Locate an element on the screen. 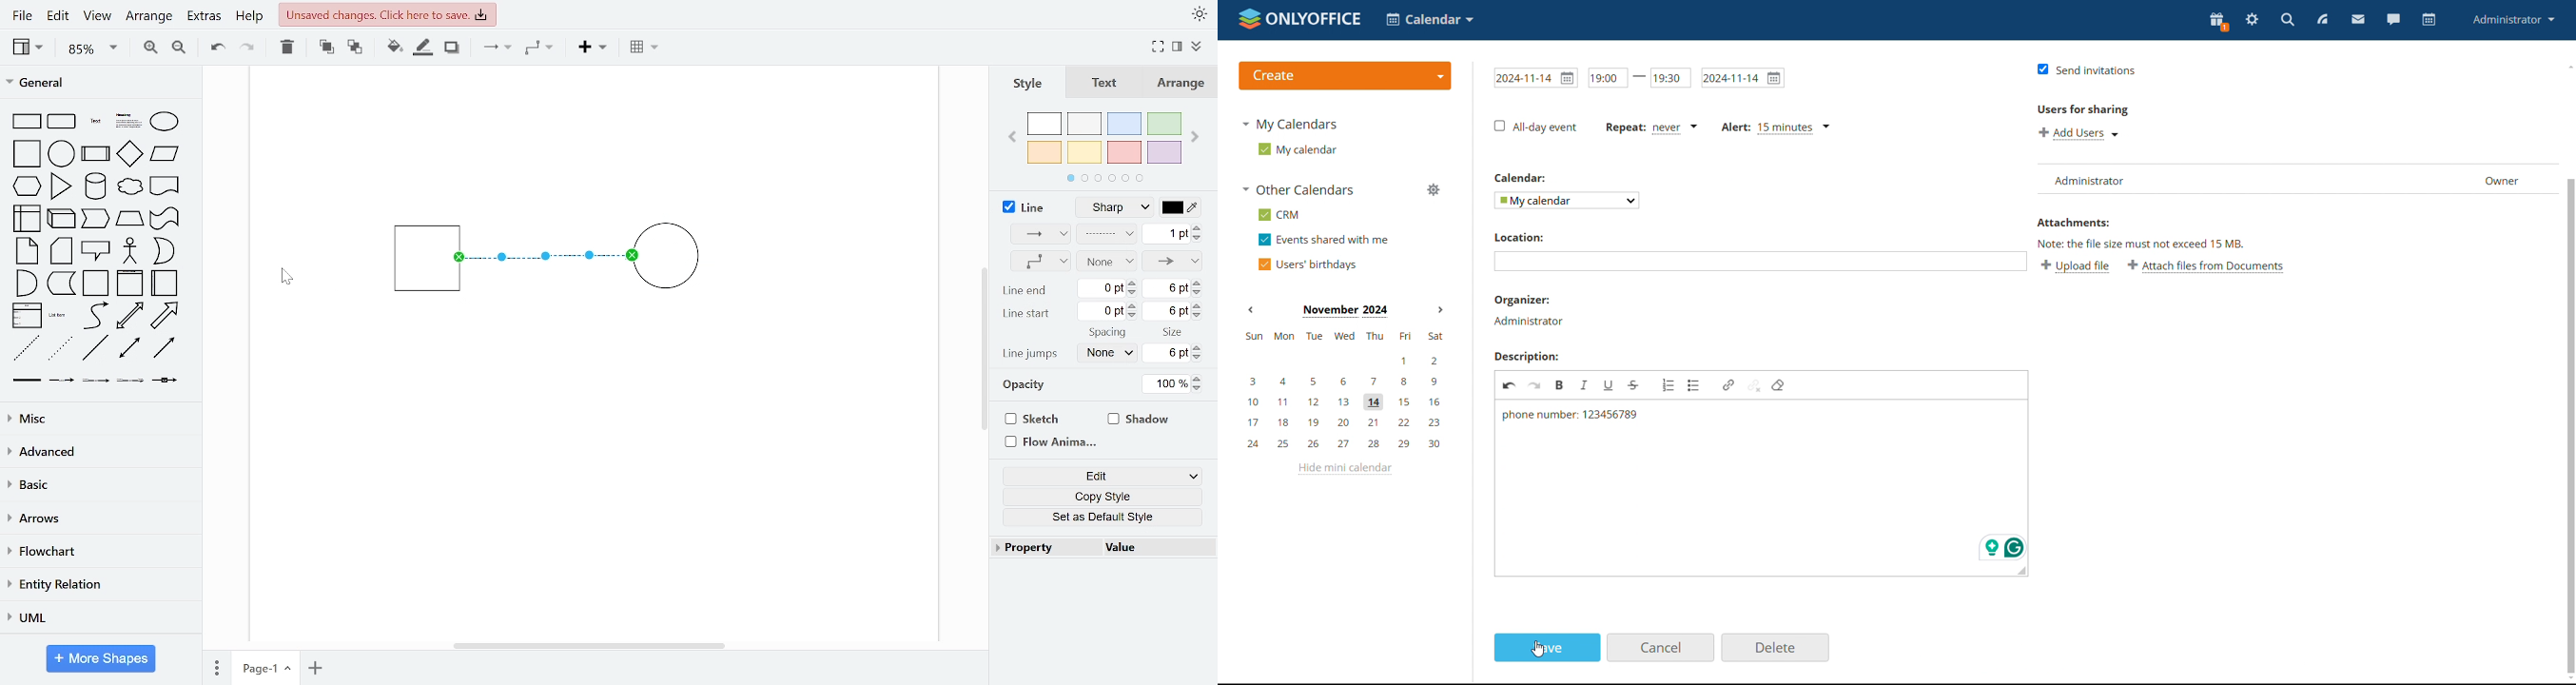  more shapes is located at coordinates (102, 660).